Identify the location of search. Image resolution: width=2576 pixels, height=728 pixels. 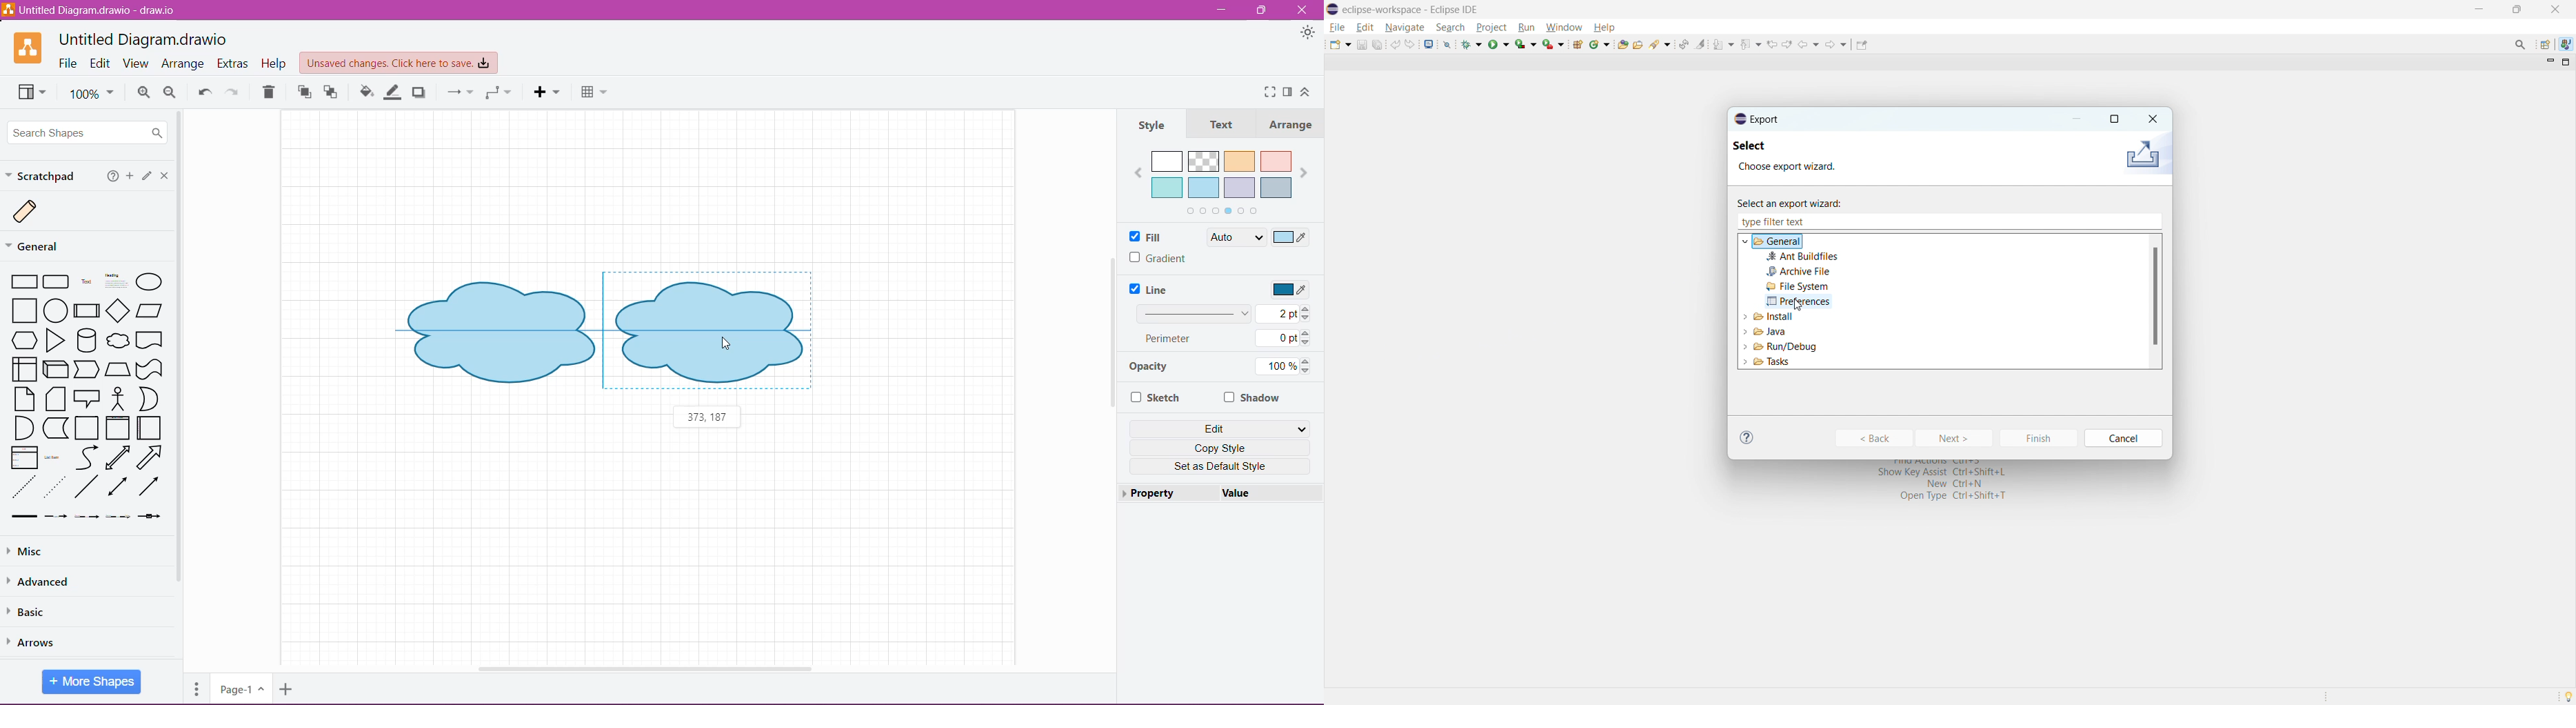
(1661, 43).